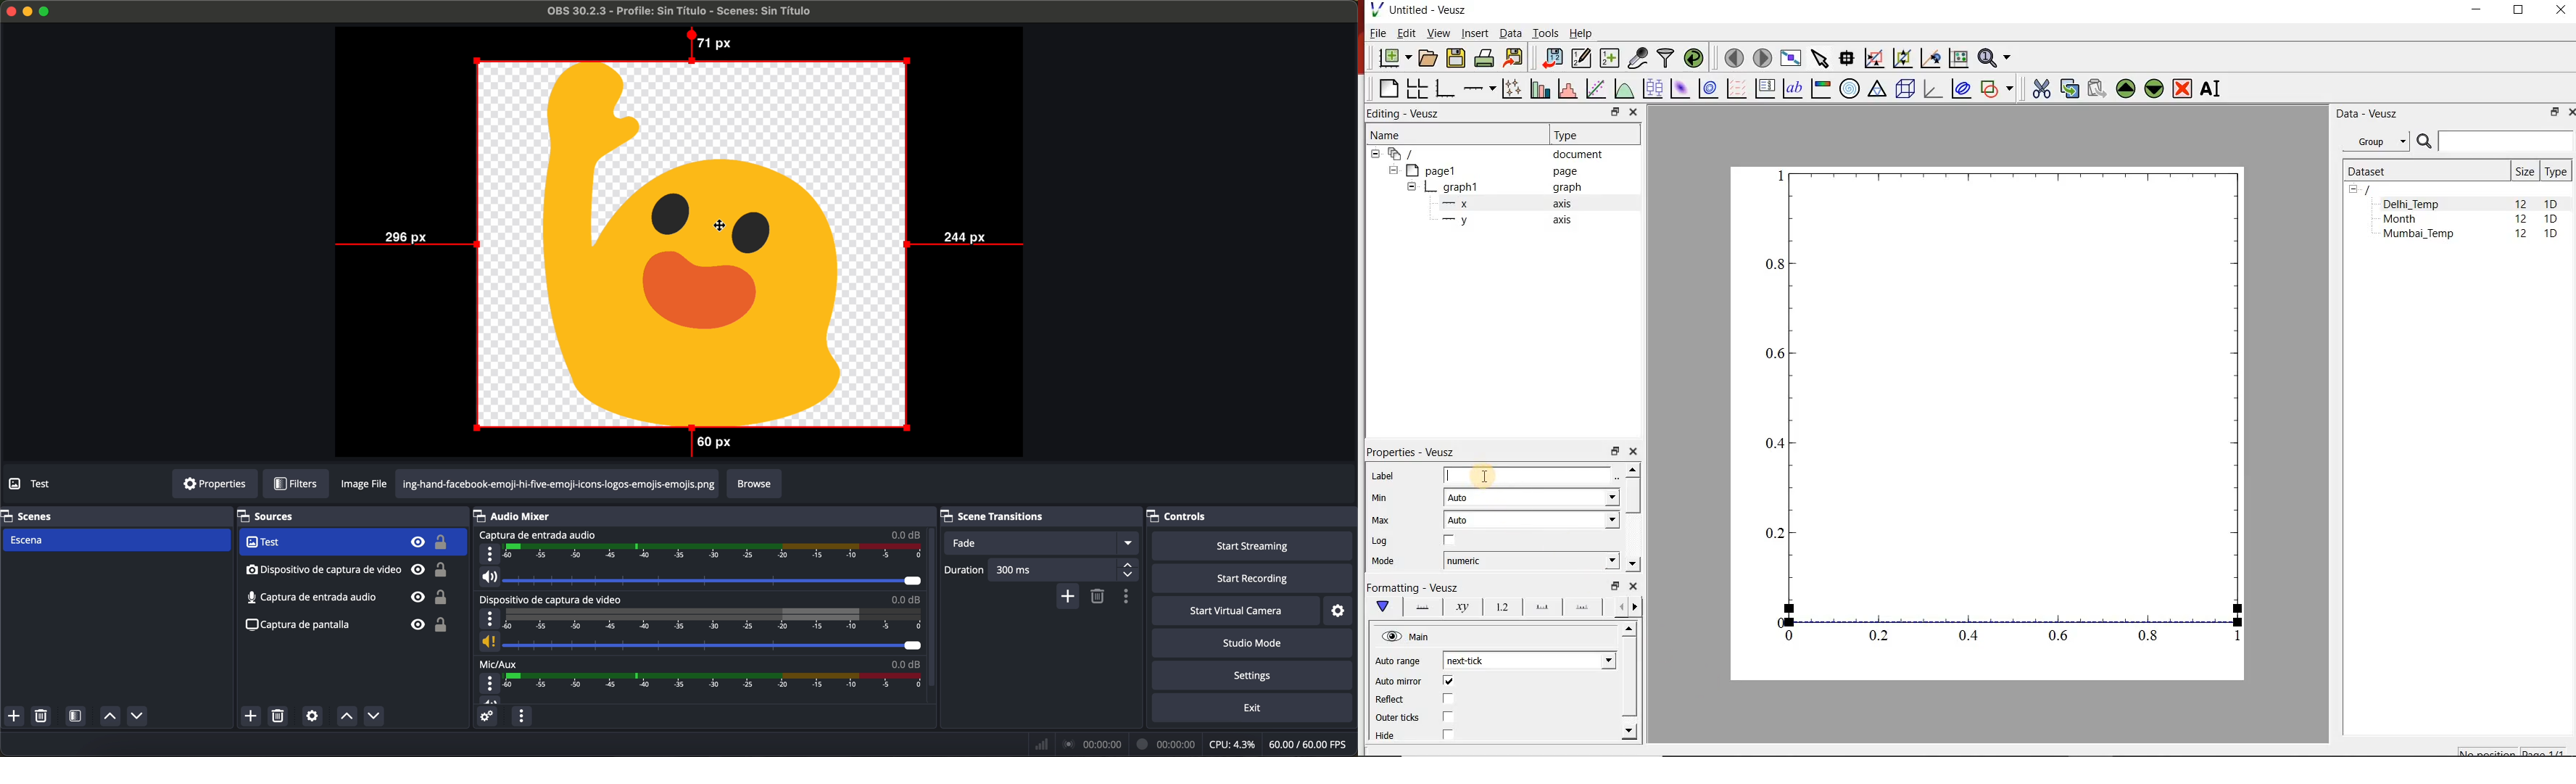 The width and height of the screenshot is (2576, 784). Describe the element at coordinates (1249, 545) in the screenshot. I see `start streaming` at that location.